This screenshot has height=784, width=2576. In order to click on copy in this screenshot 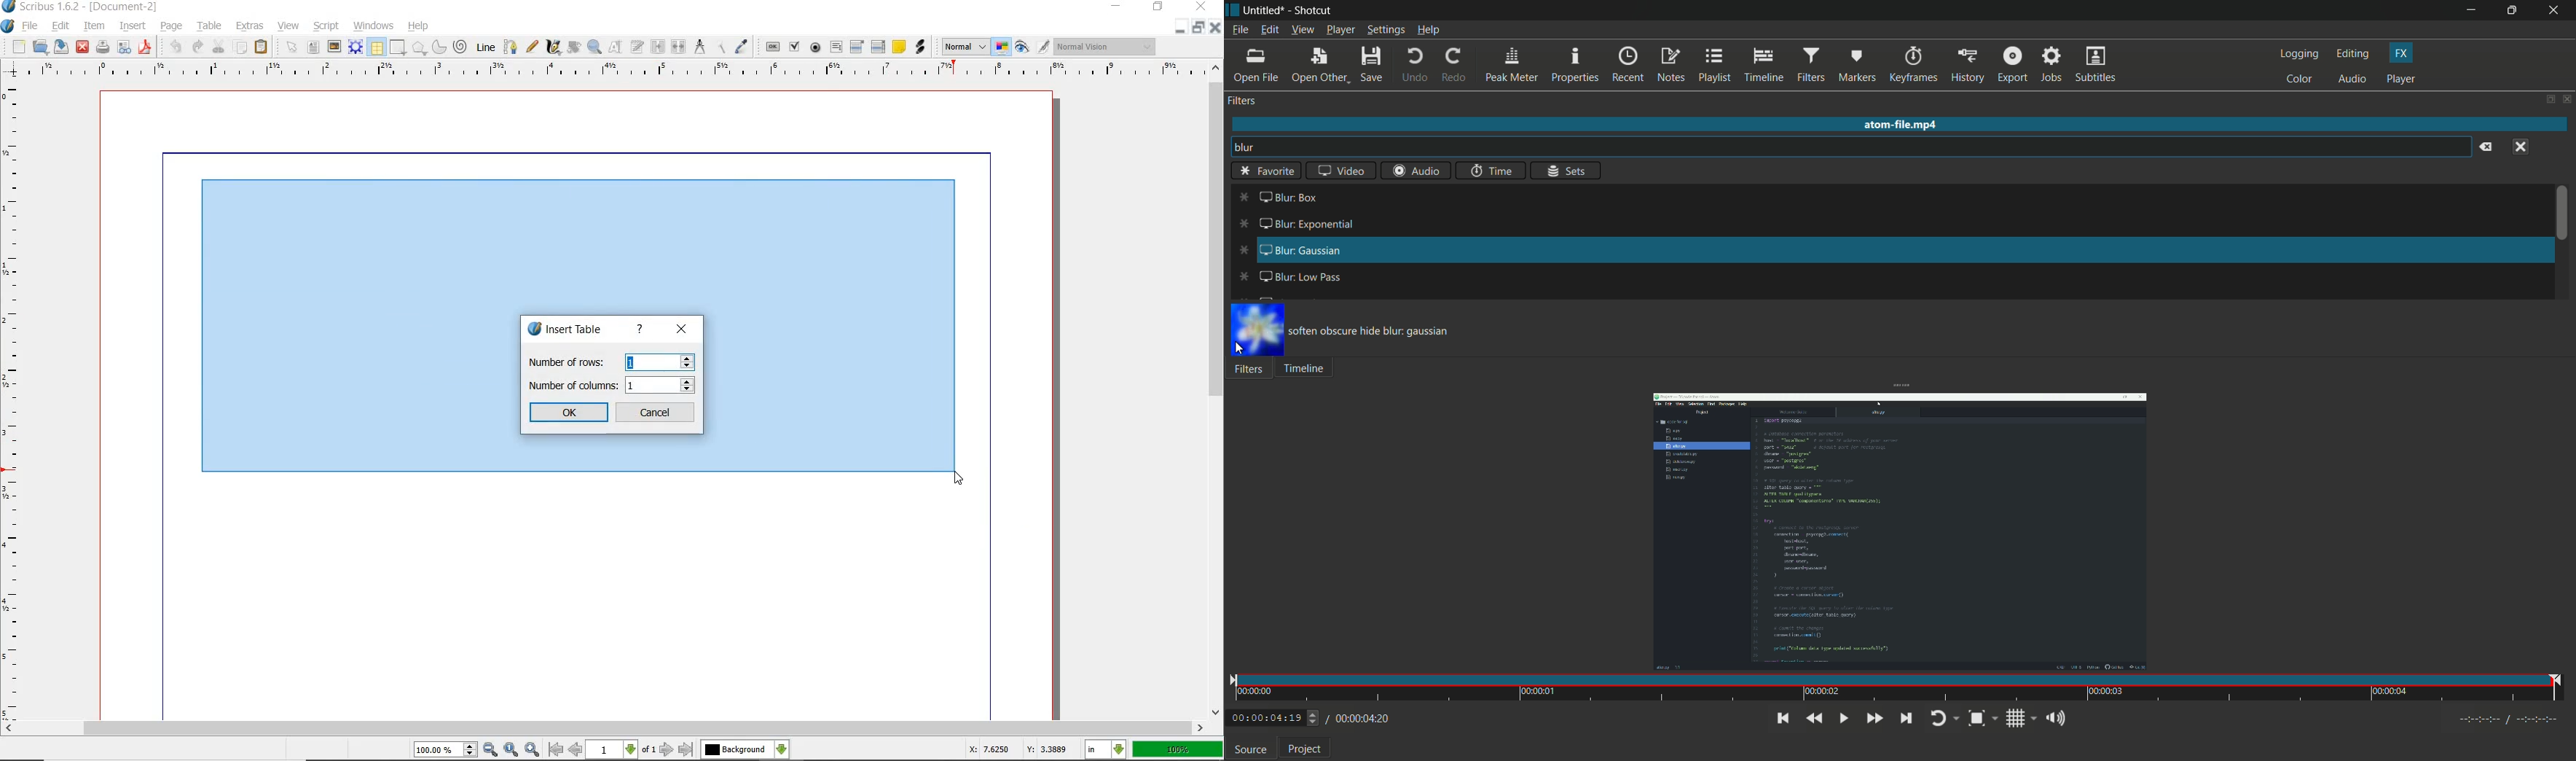, I will do `click(241, 48)`.